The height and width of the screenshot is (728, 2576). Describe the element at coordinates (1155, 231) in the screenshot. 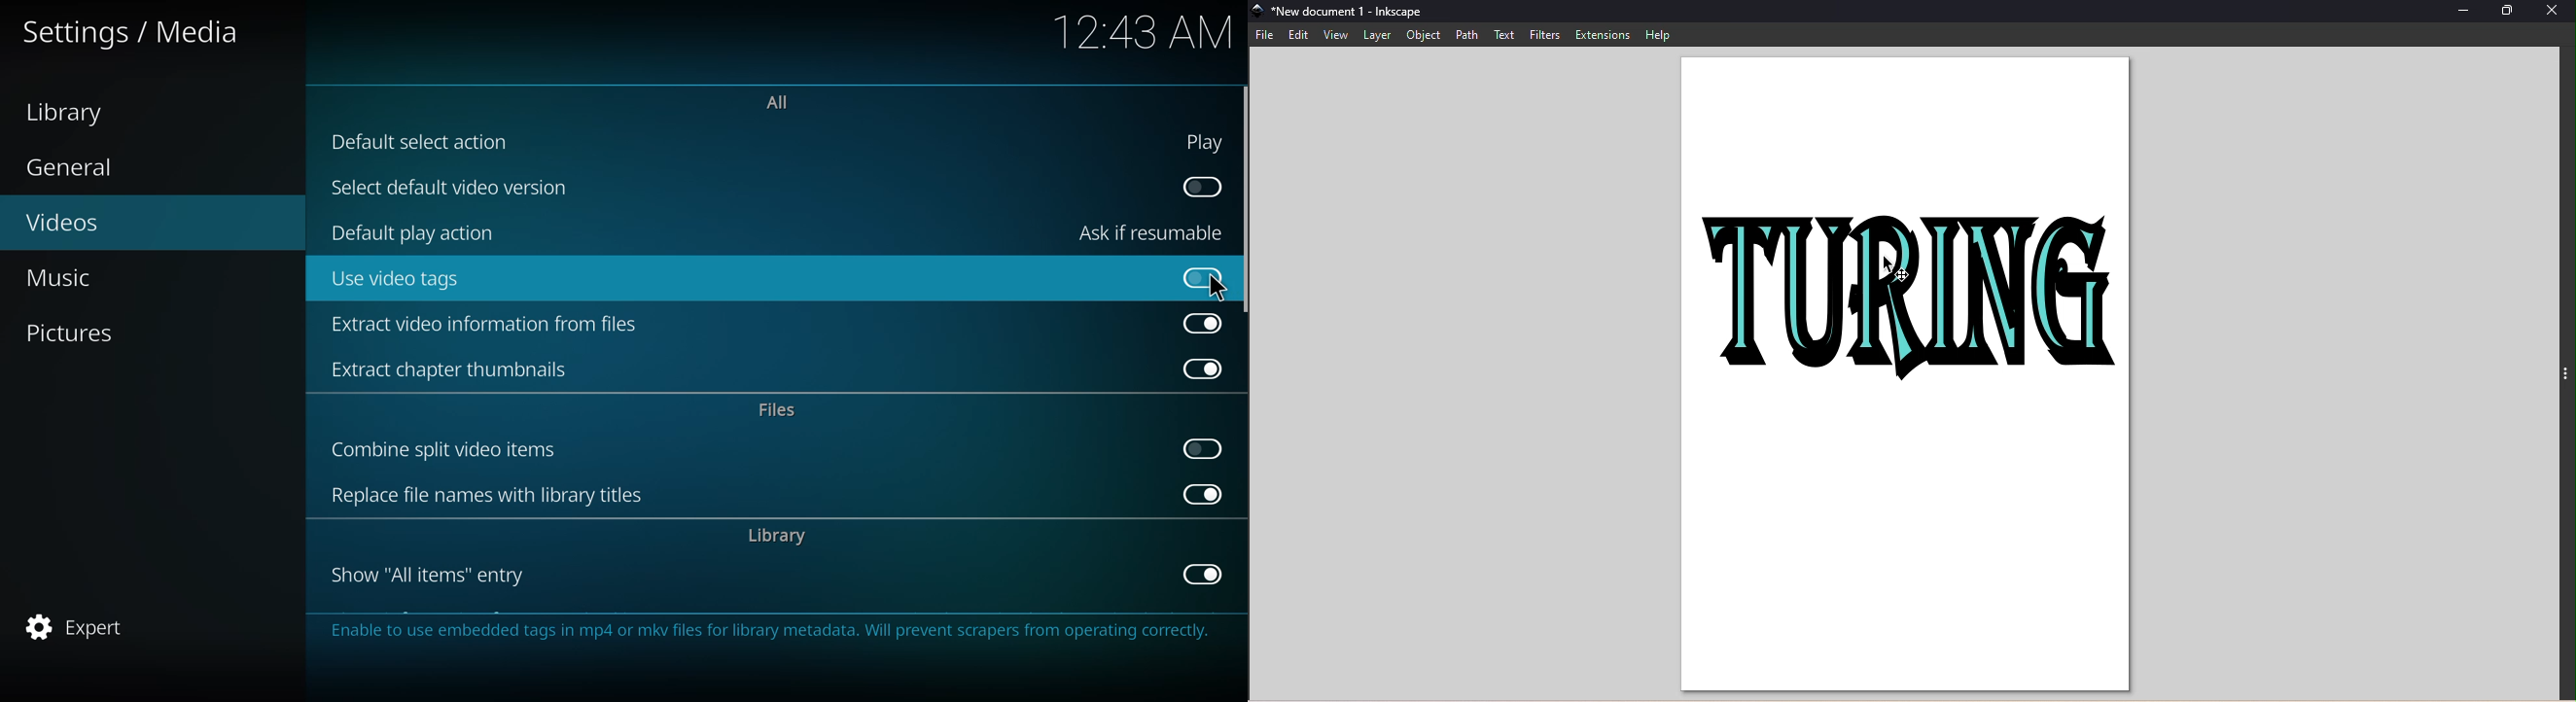

I see `ask if resumable` at that location.